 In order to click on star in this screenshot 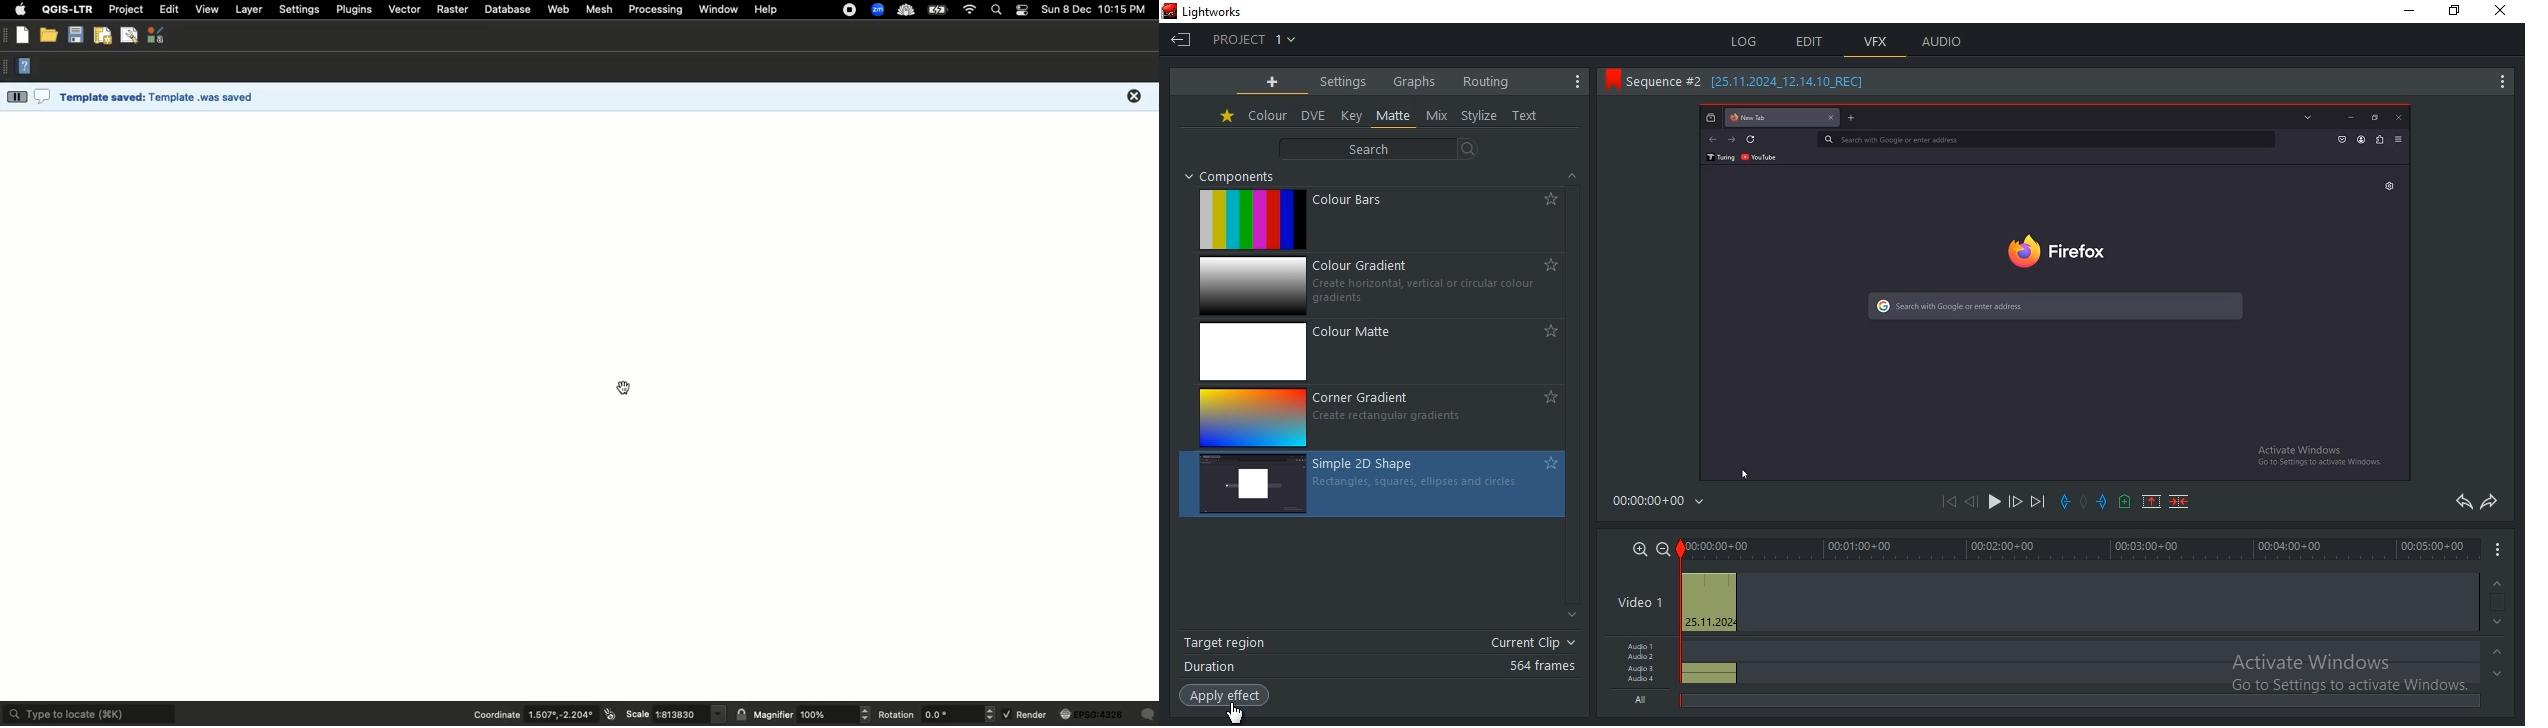, I will do `click(1228, 117)`.